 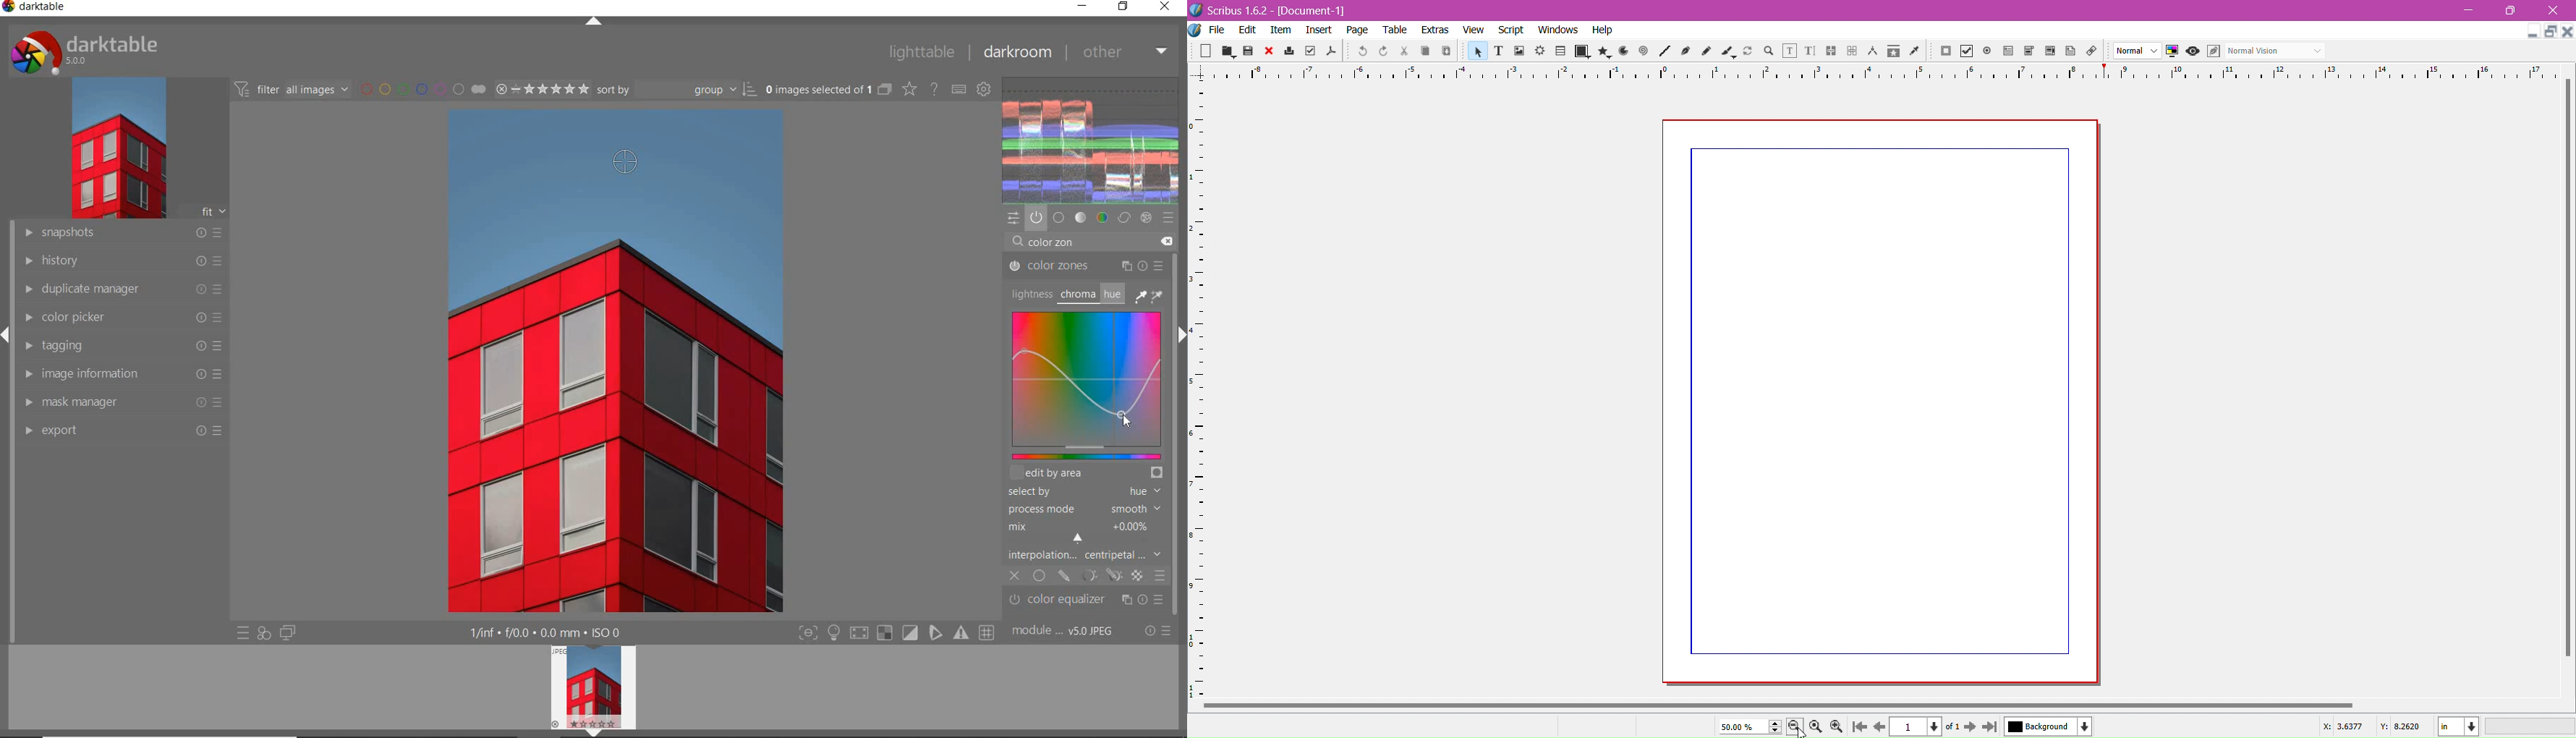 I want to click on presets, so click(x=1168, y=216).